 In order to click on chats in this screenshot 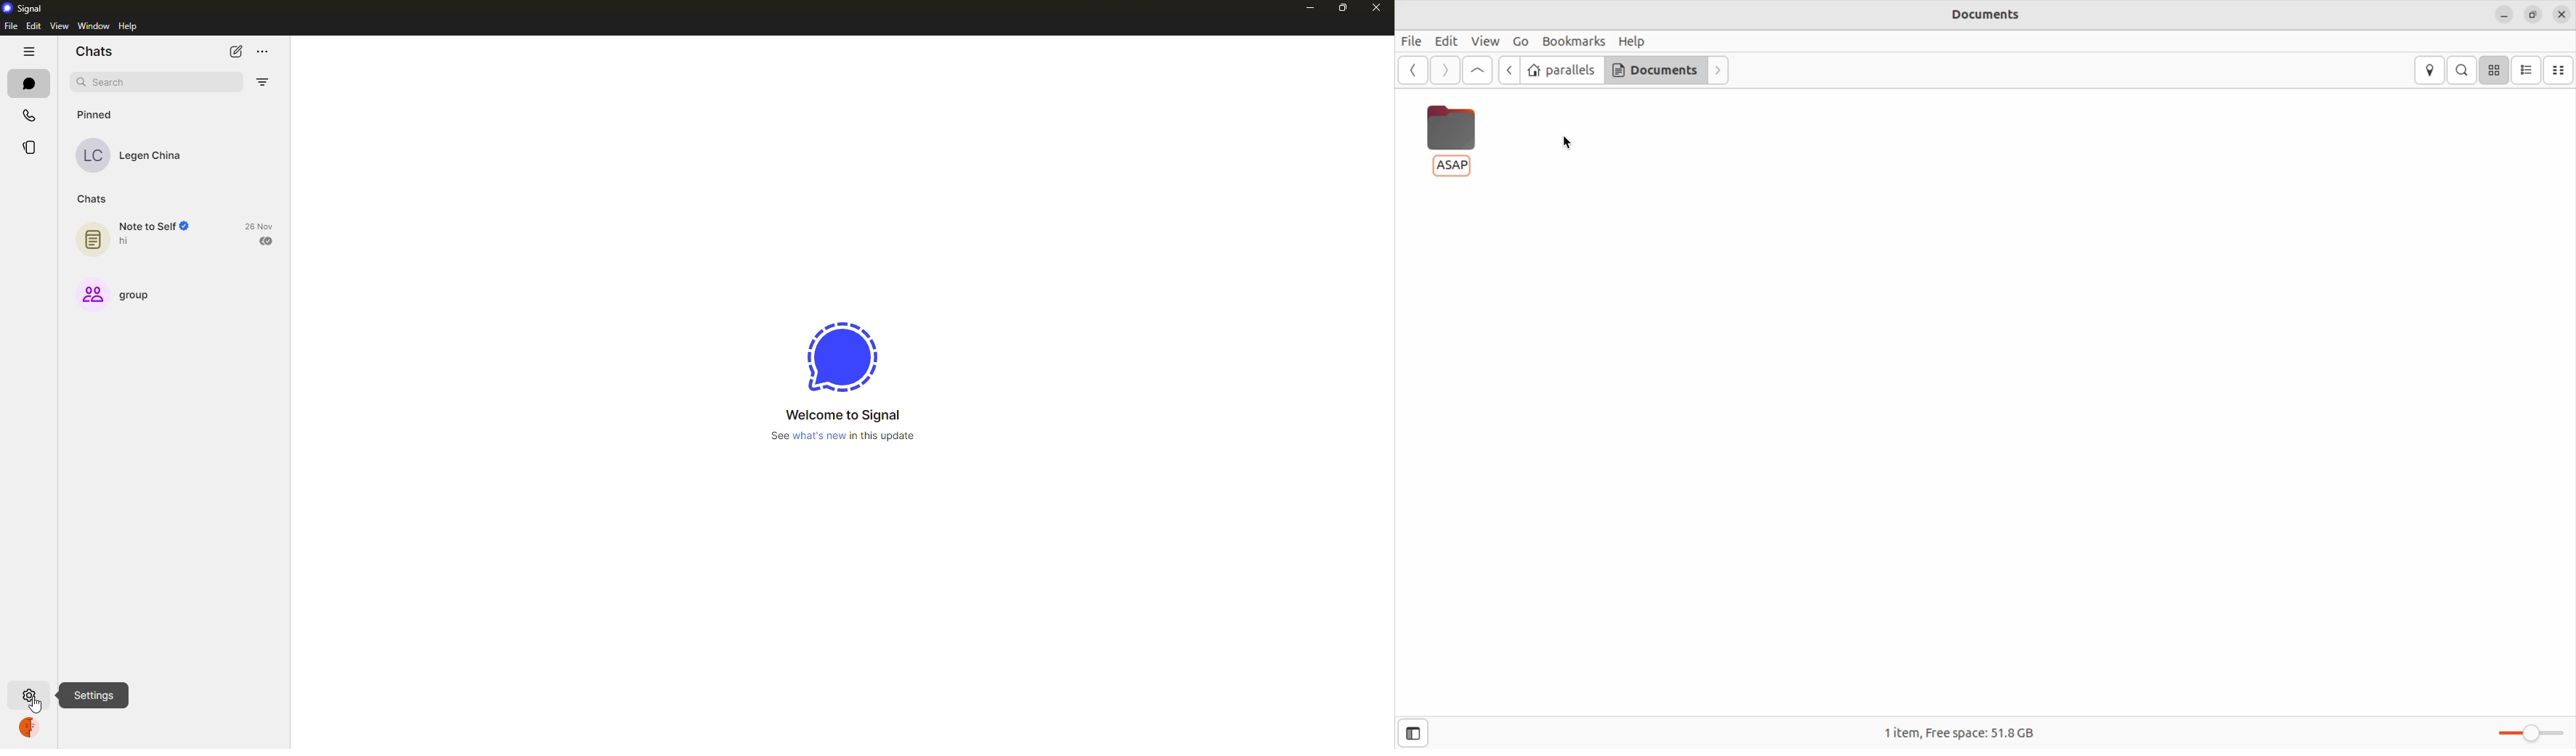, I will do `click(96, 199)`.